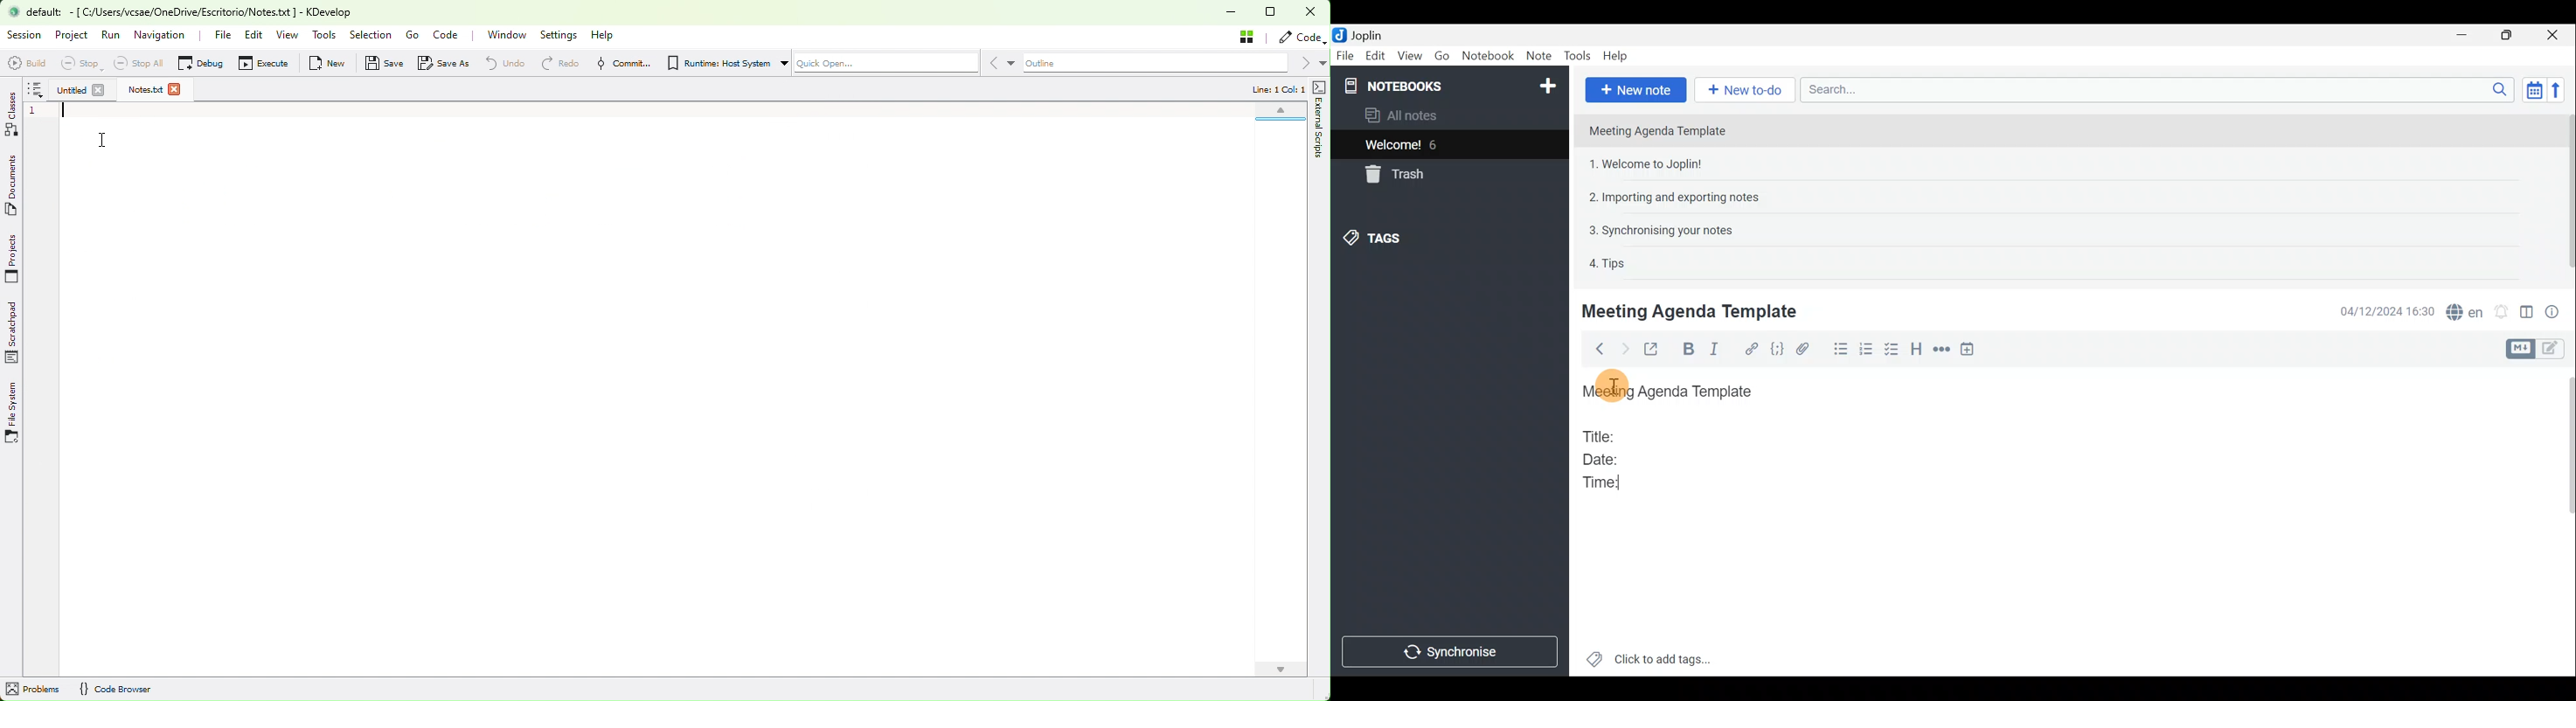 Image resolution: width=2576 pixels, height=728 pixels. Describe the element at coordinates (1867, 351) in the screenshot. I see `Numbered list` at that location.